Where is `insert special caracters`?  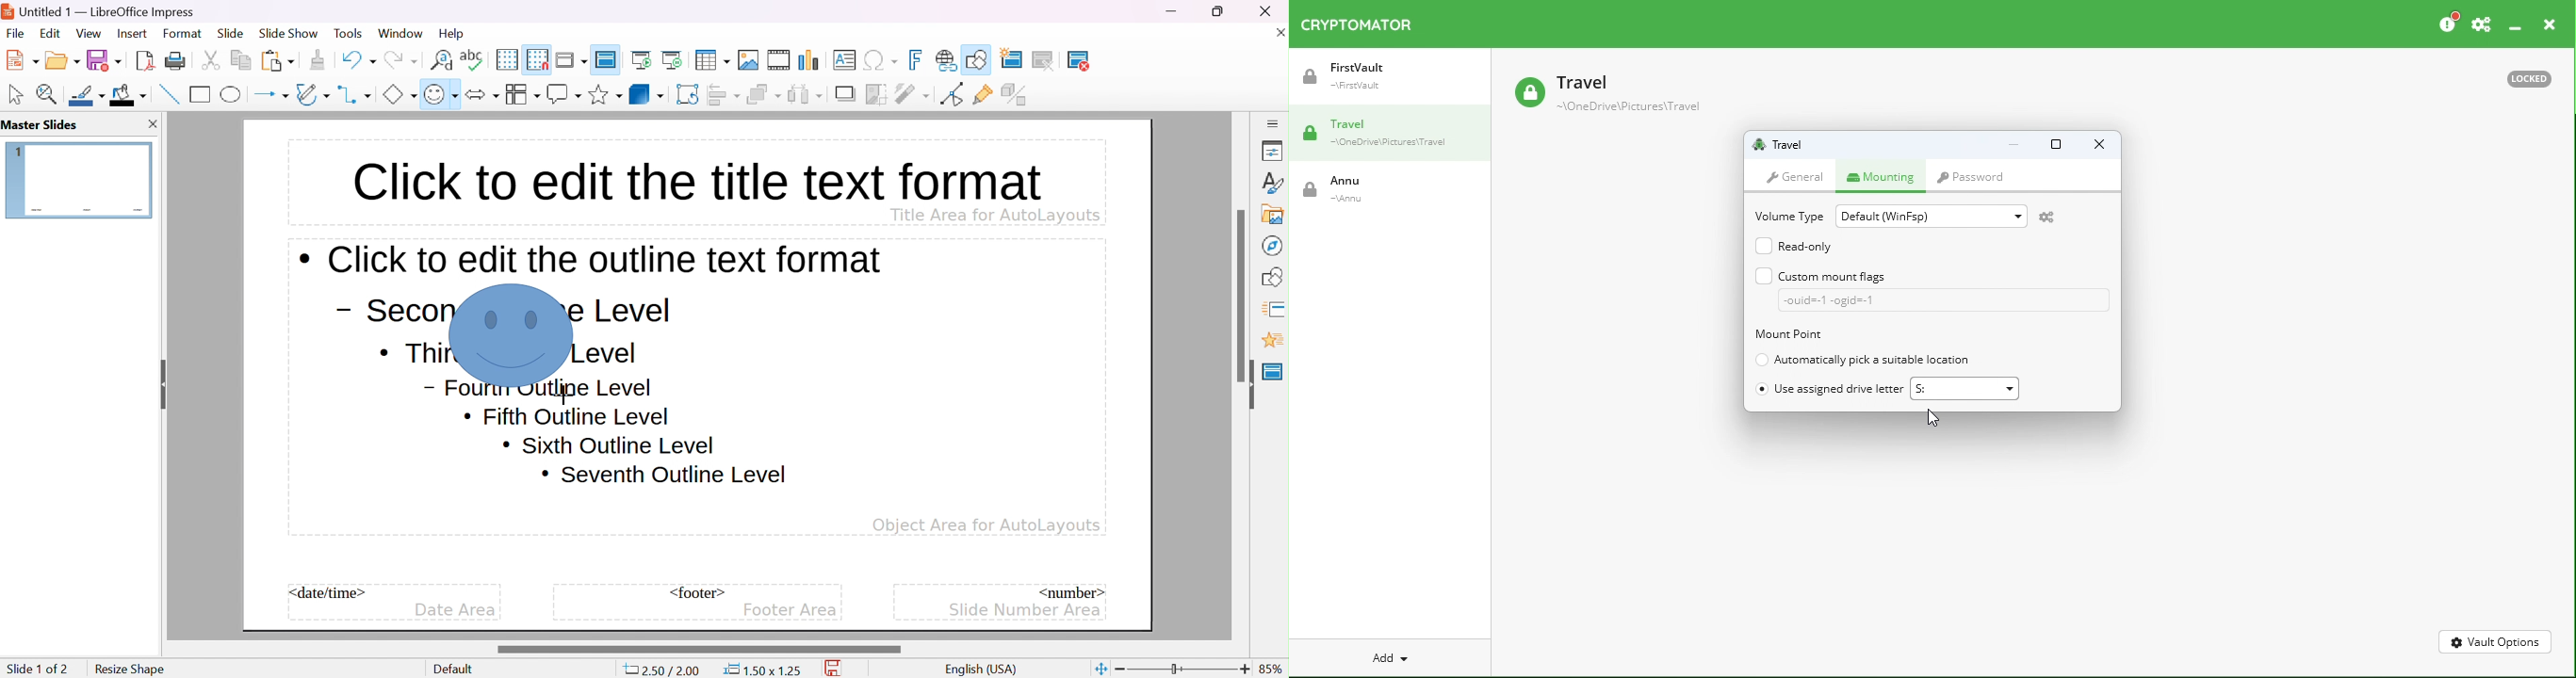 insert special caracters is located at coordinates (881, 61).